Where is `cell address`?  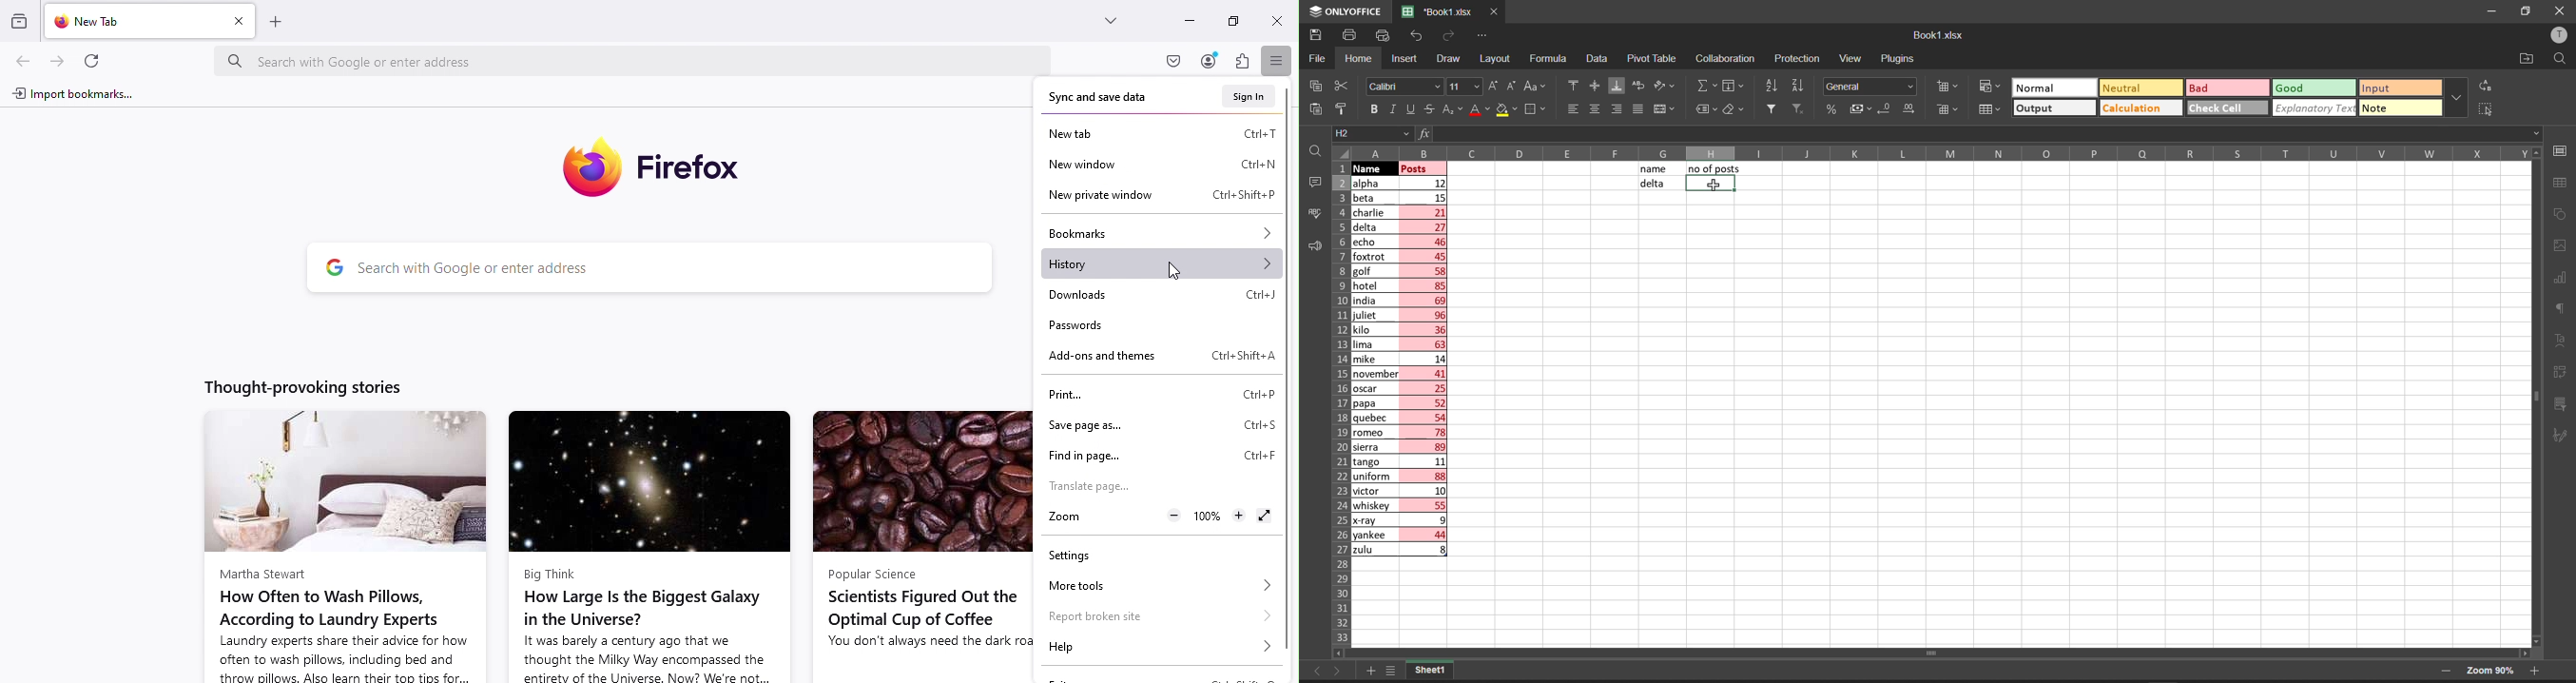
cell address is located at coordinates (1370, 134).